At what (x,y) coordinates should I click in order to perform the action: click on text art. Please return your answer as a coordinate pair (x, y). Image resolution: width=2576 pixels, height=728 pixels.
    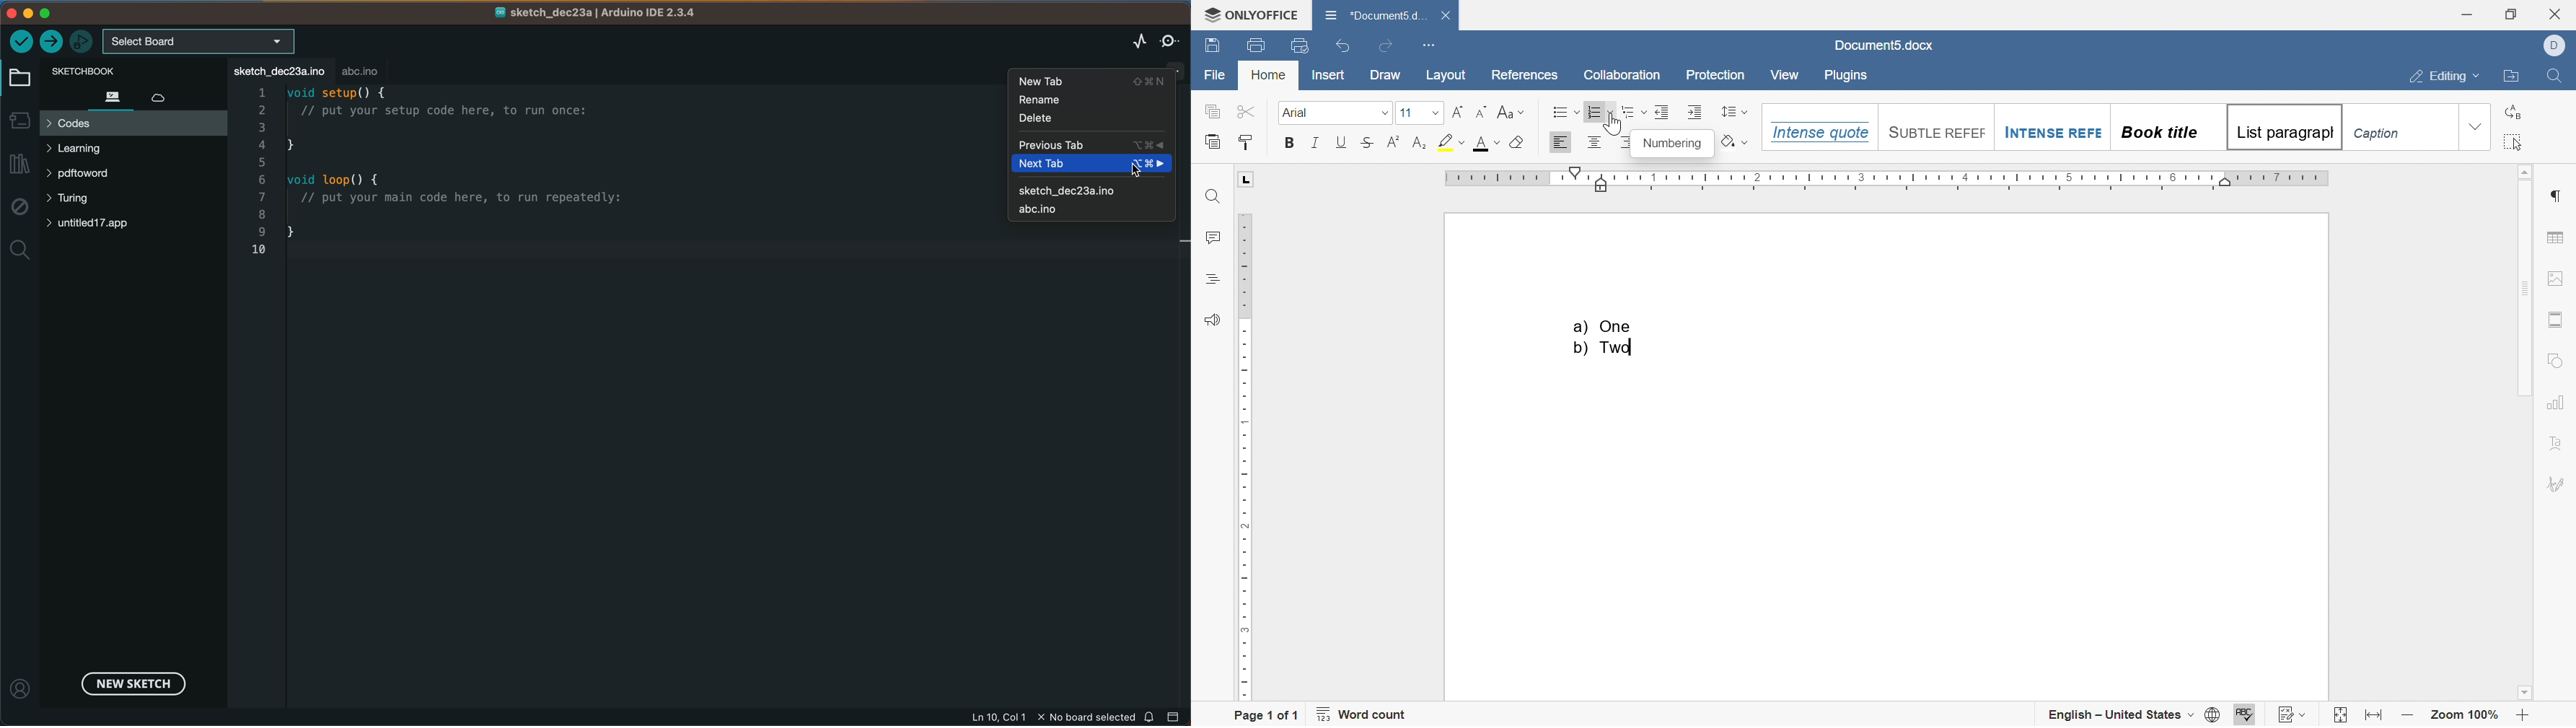
    Looking at the image, I should click on (2557, 443).